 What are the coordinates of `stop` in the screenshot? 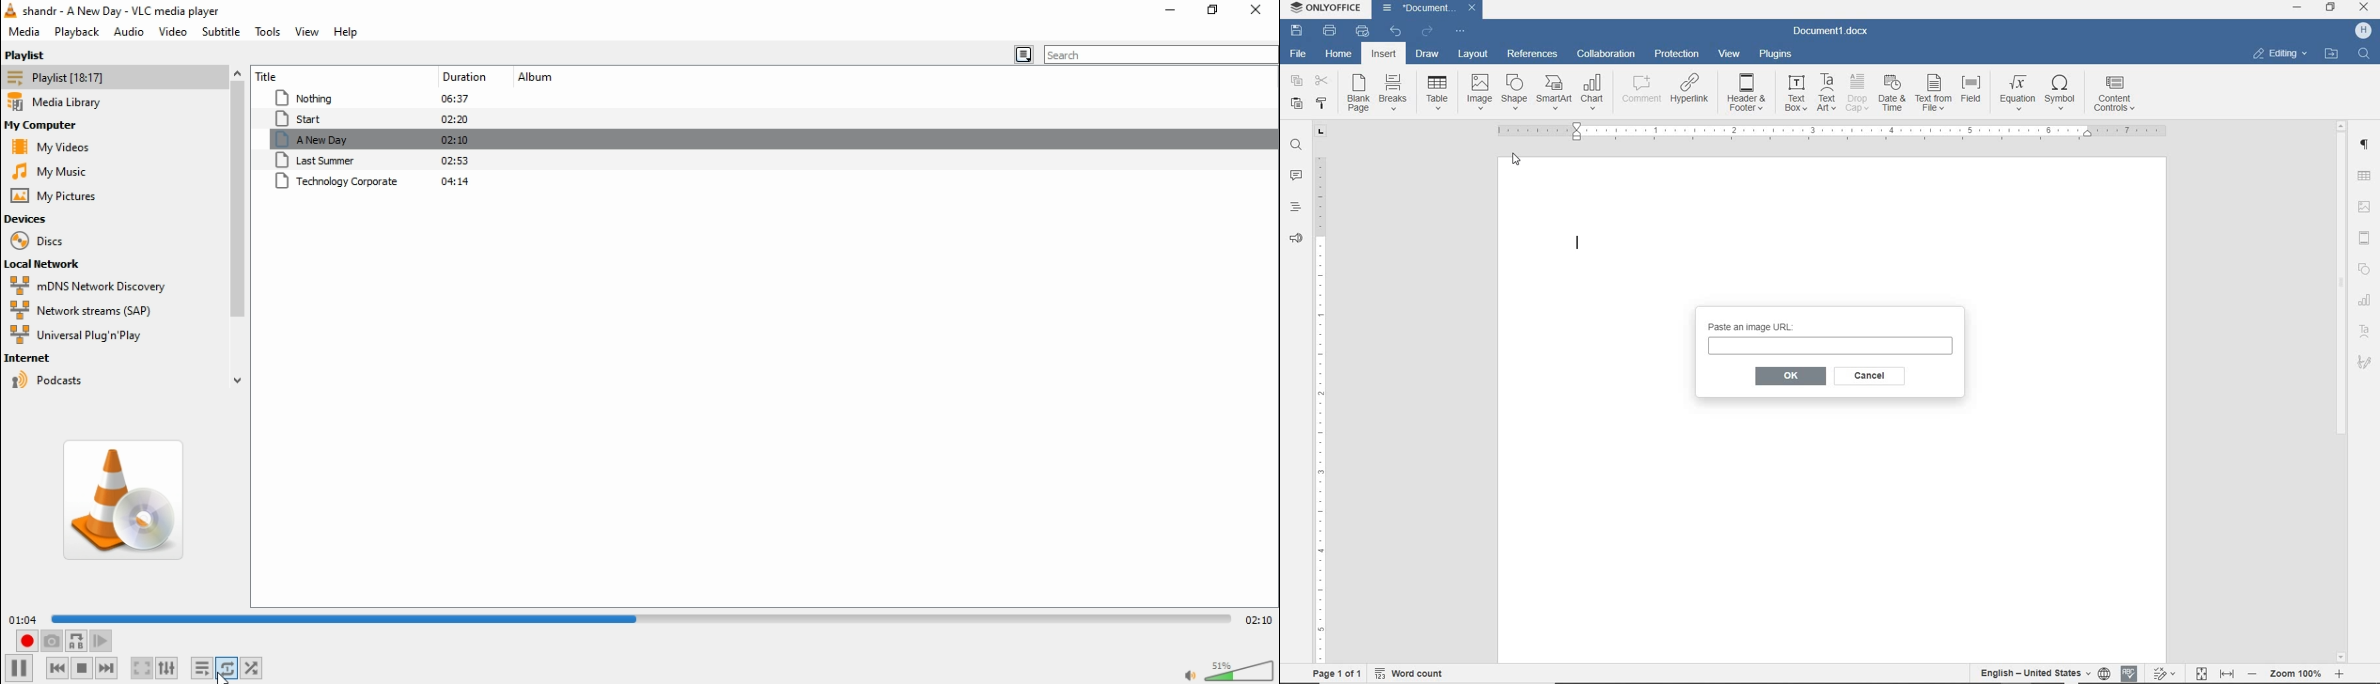 It's located at (82, 668).